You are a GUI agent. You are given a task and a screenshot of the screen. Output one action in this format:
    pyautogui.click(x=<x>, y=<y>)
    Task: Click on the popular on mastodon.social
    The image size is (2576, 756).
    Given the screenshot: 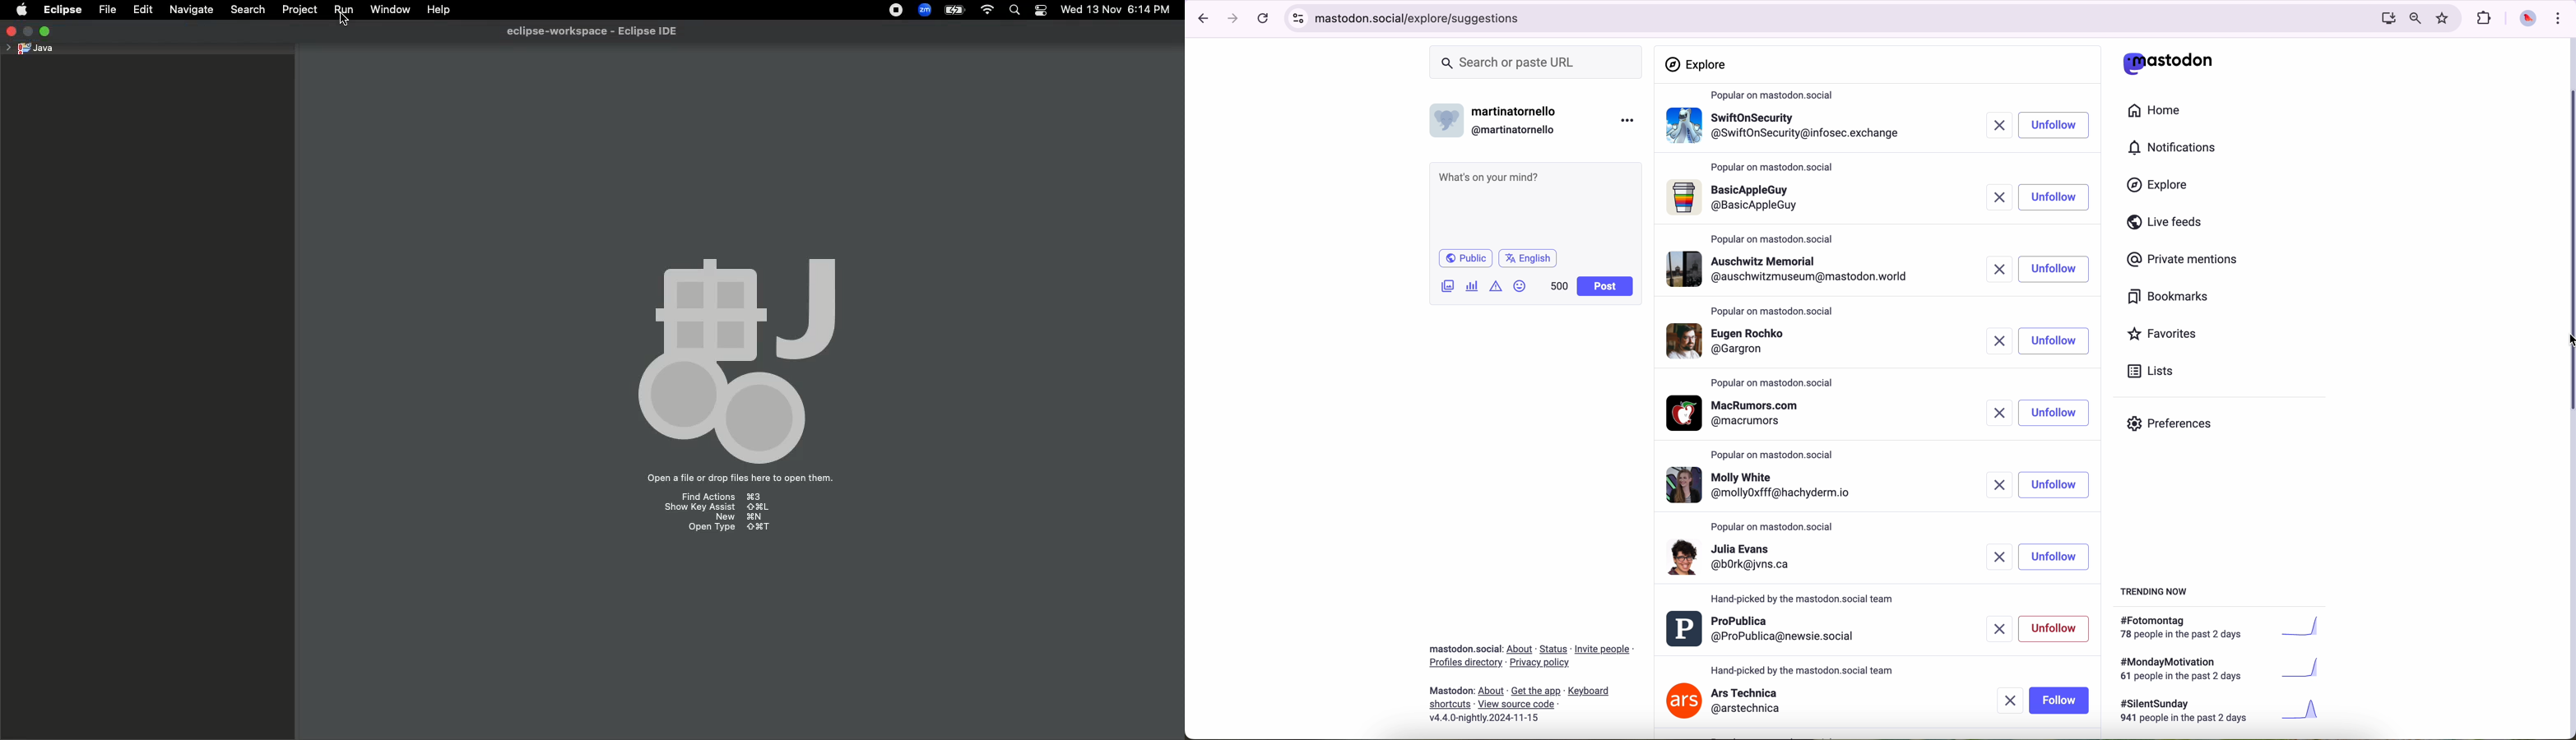 What is the action you would take?
    pyautogui.click(x=1773, y=237)
    